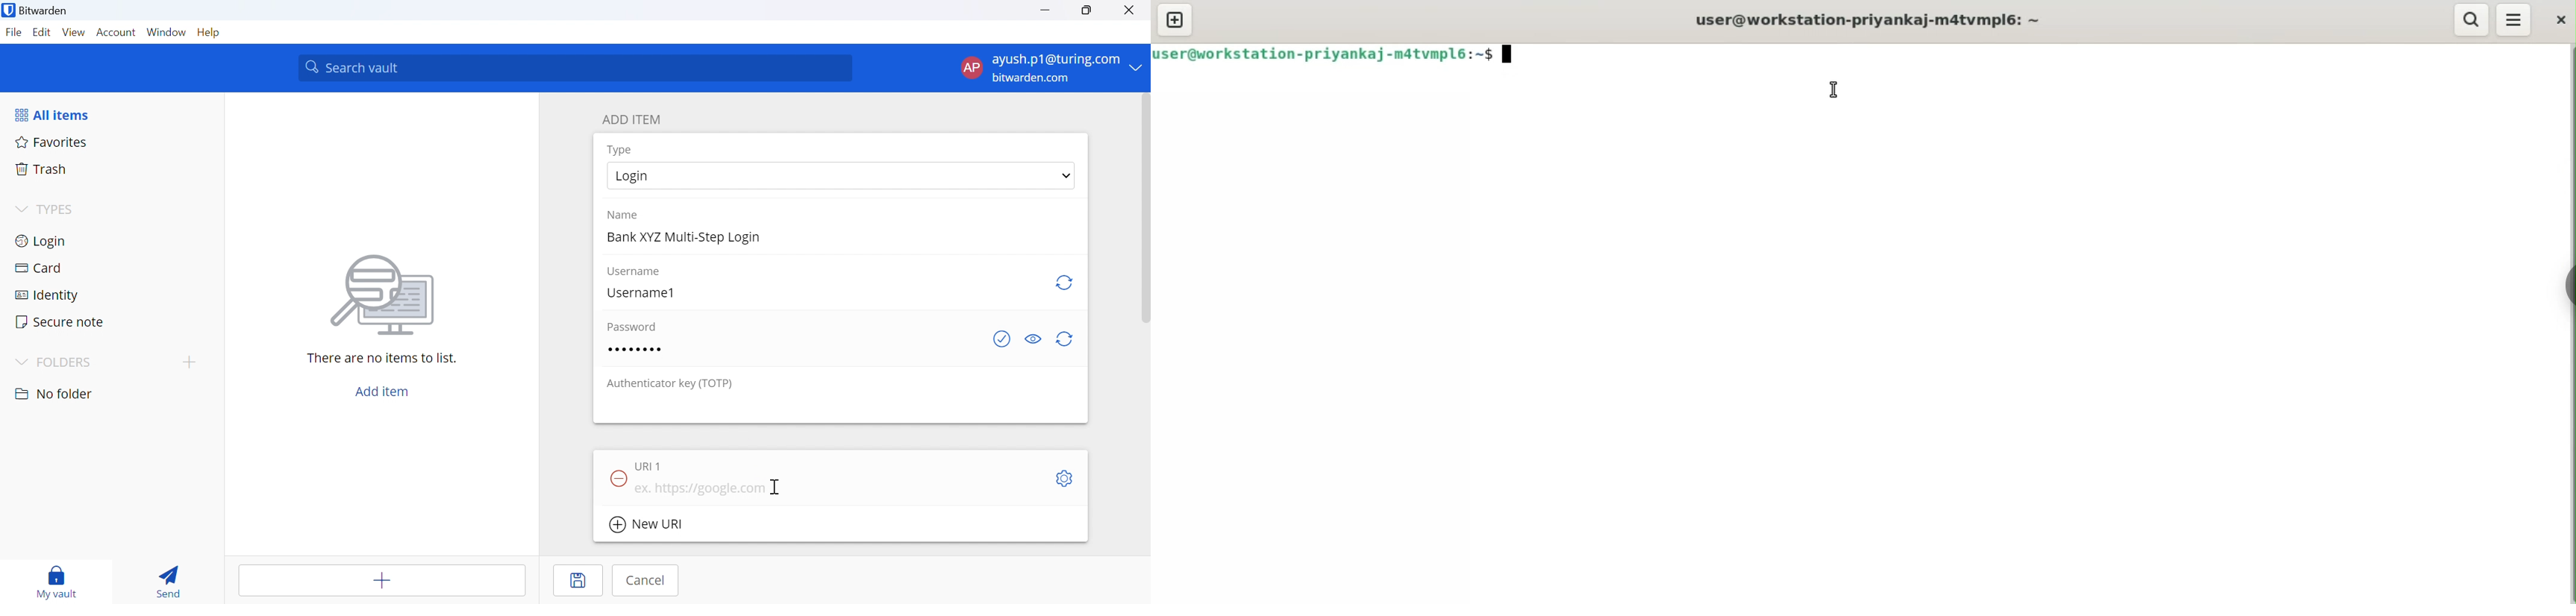 The height and width of the screenshot is (616, 2576). I want to click on Add item, so click(383, 389).